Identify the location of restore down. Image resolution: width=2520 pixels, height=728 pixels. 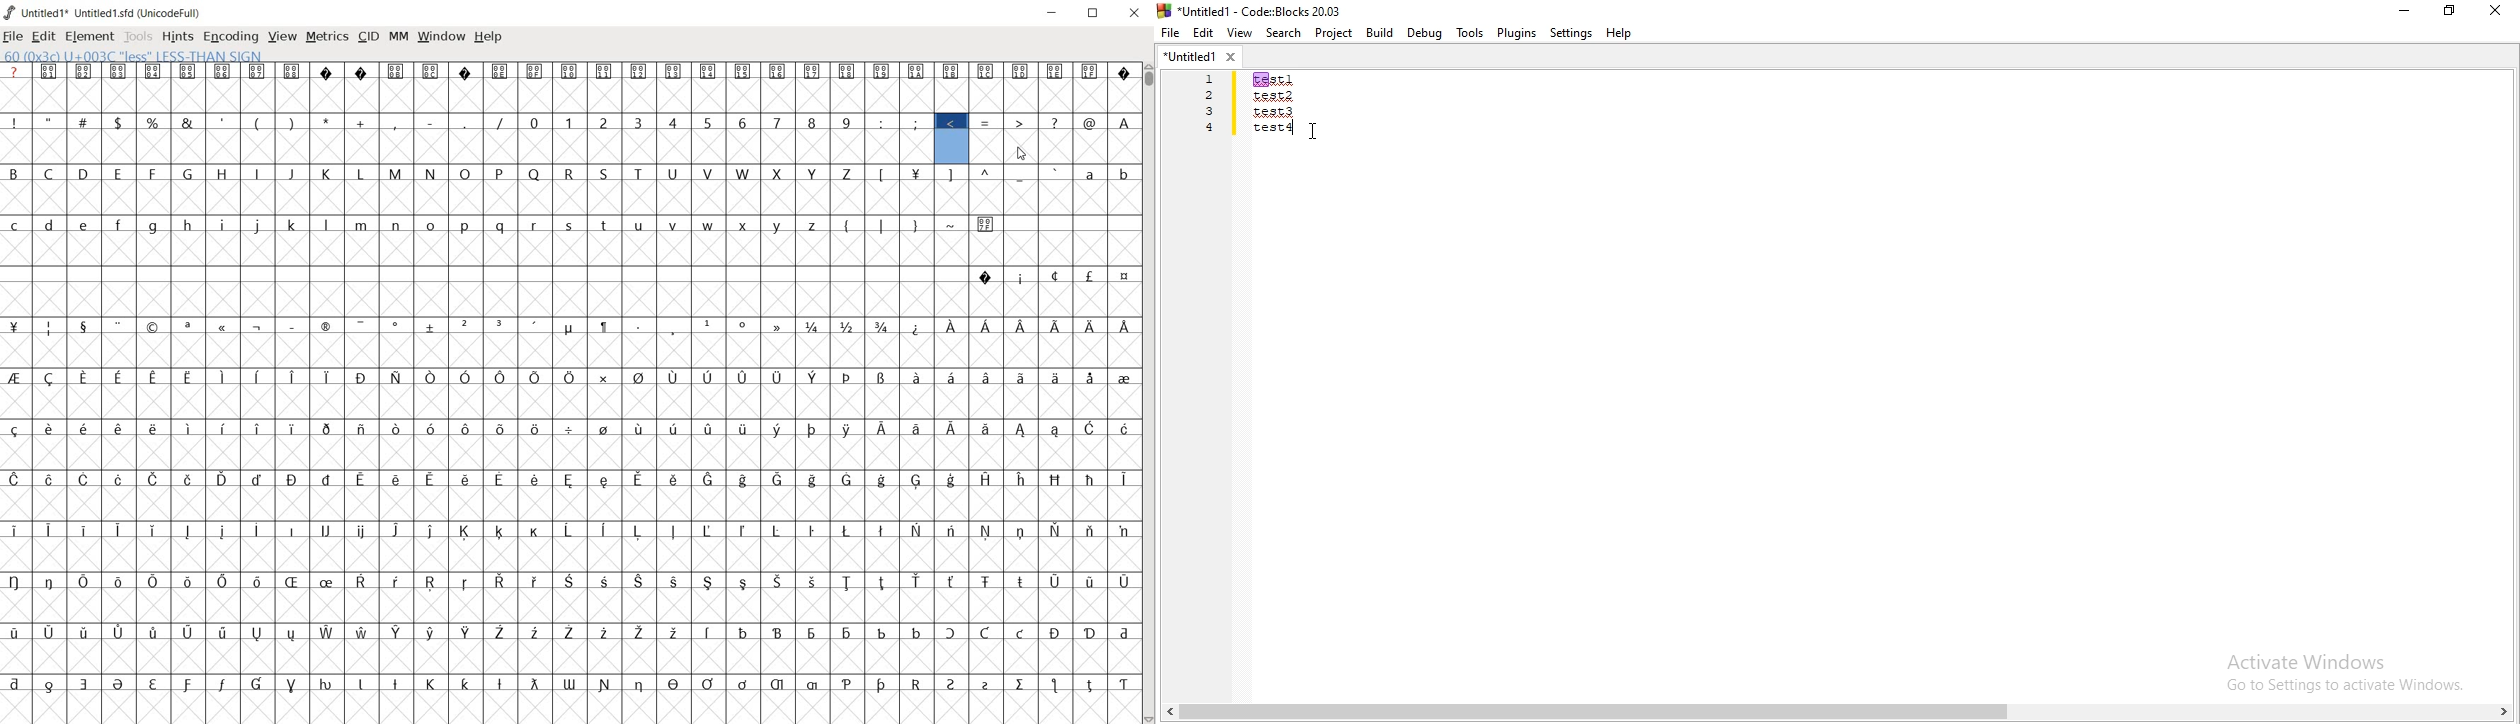
(1095, 13).